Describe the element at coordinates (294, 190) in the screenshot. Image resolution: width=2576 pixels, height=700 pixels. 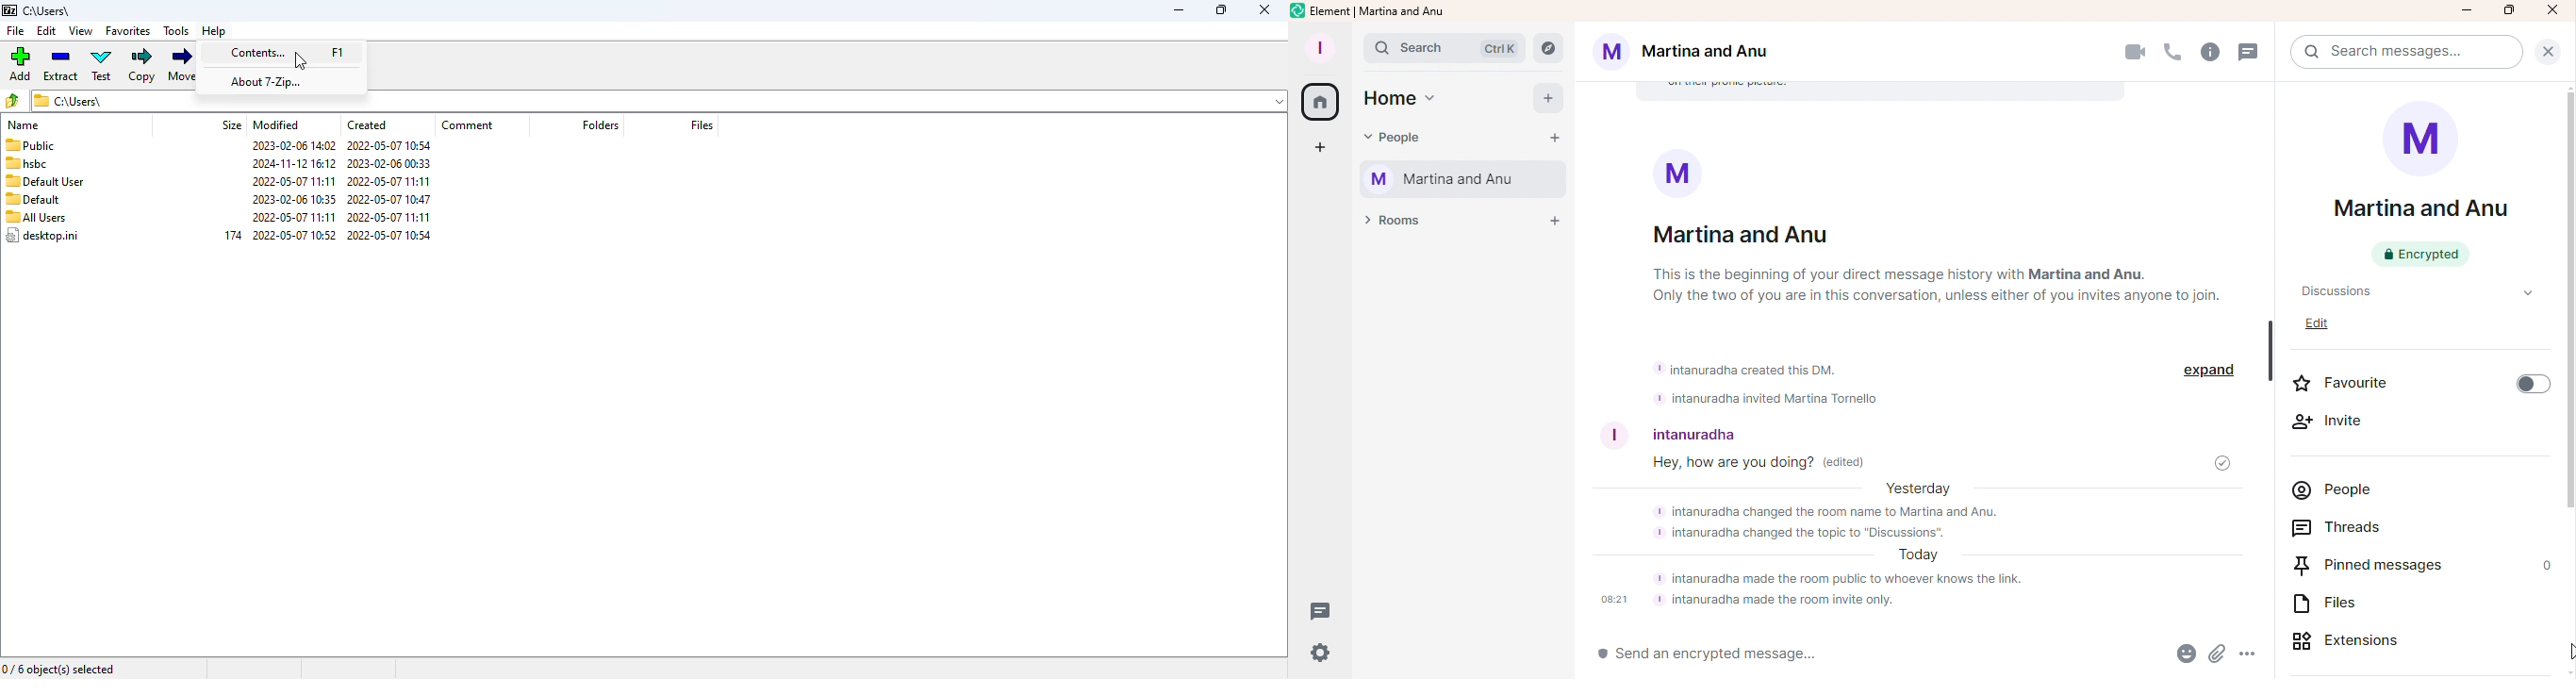
I see `modified date & time` at that location.